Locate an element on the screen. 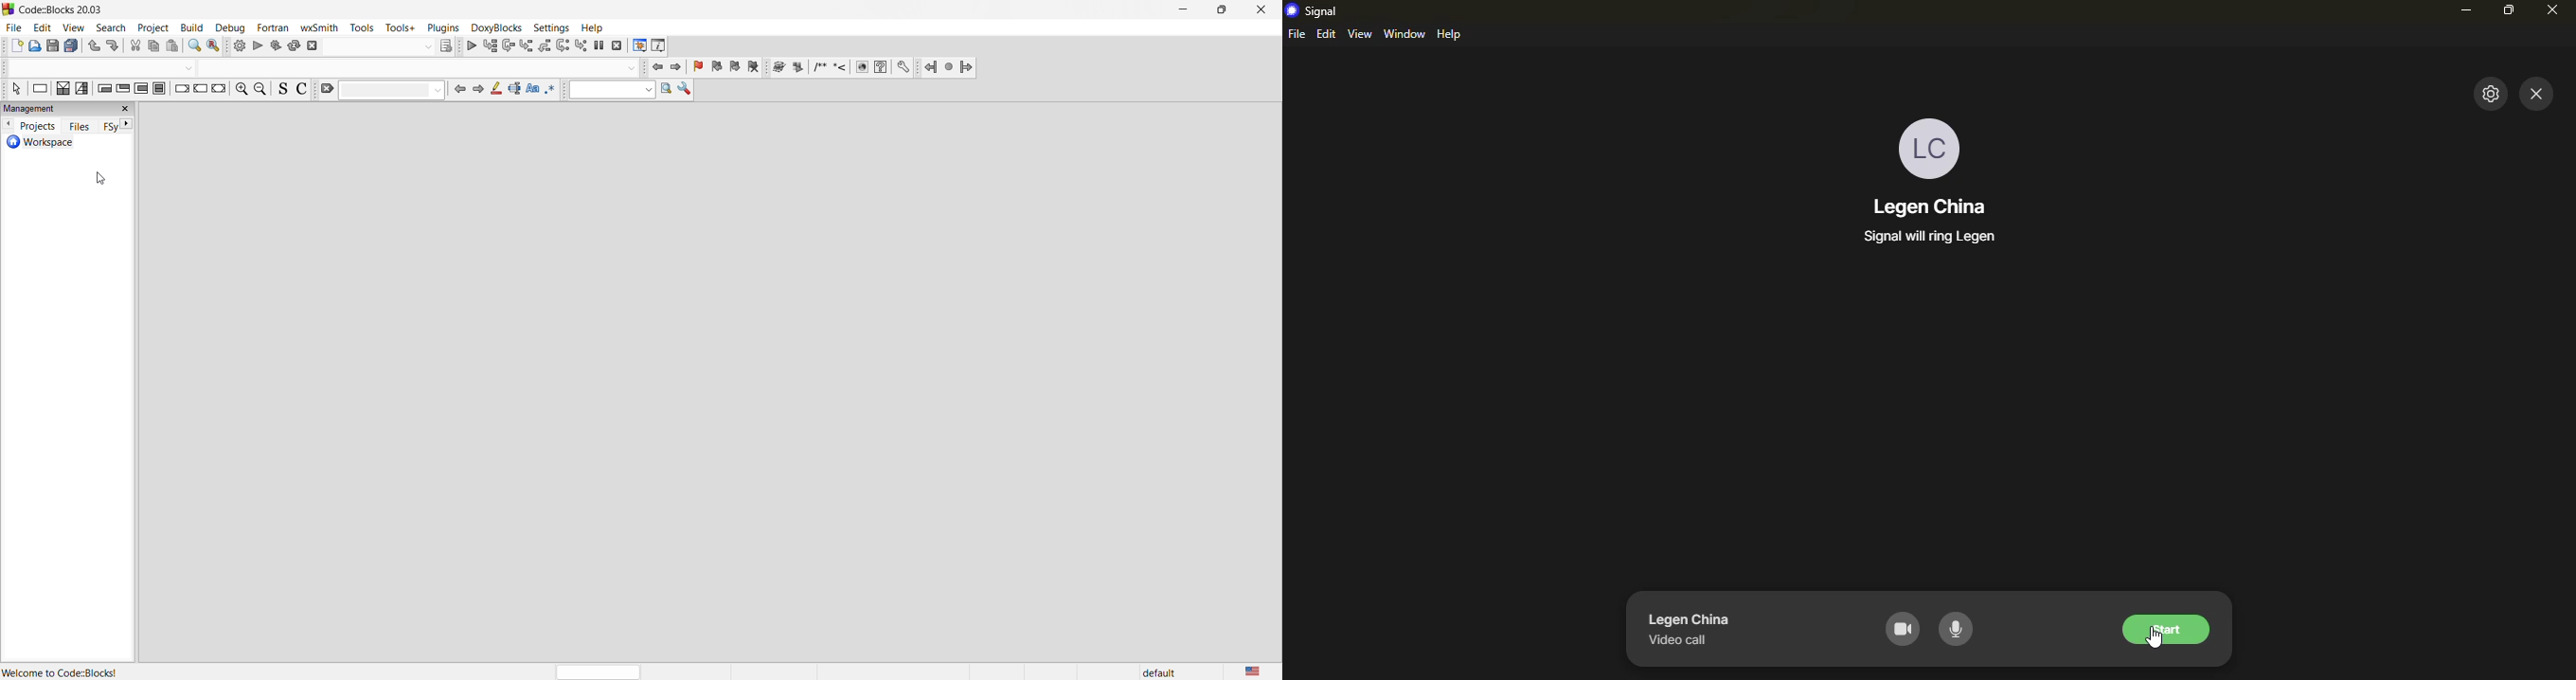 The image size is (2576, 700). next bookmark is located at coordinates (735, 69).